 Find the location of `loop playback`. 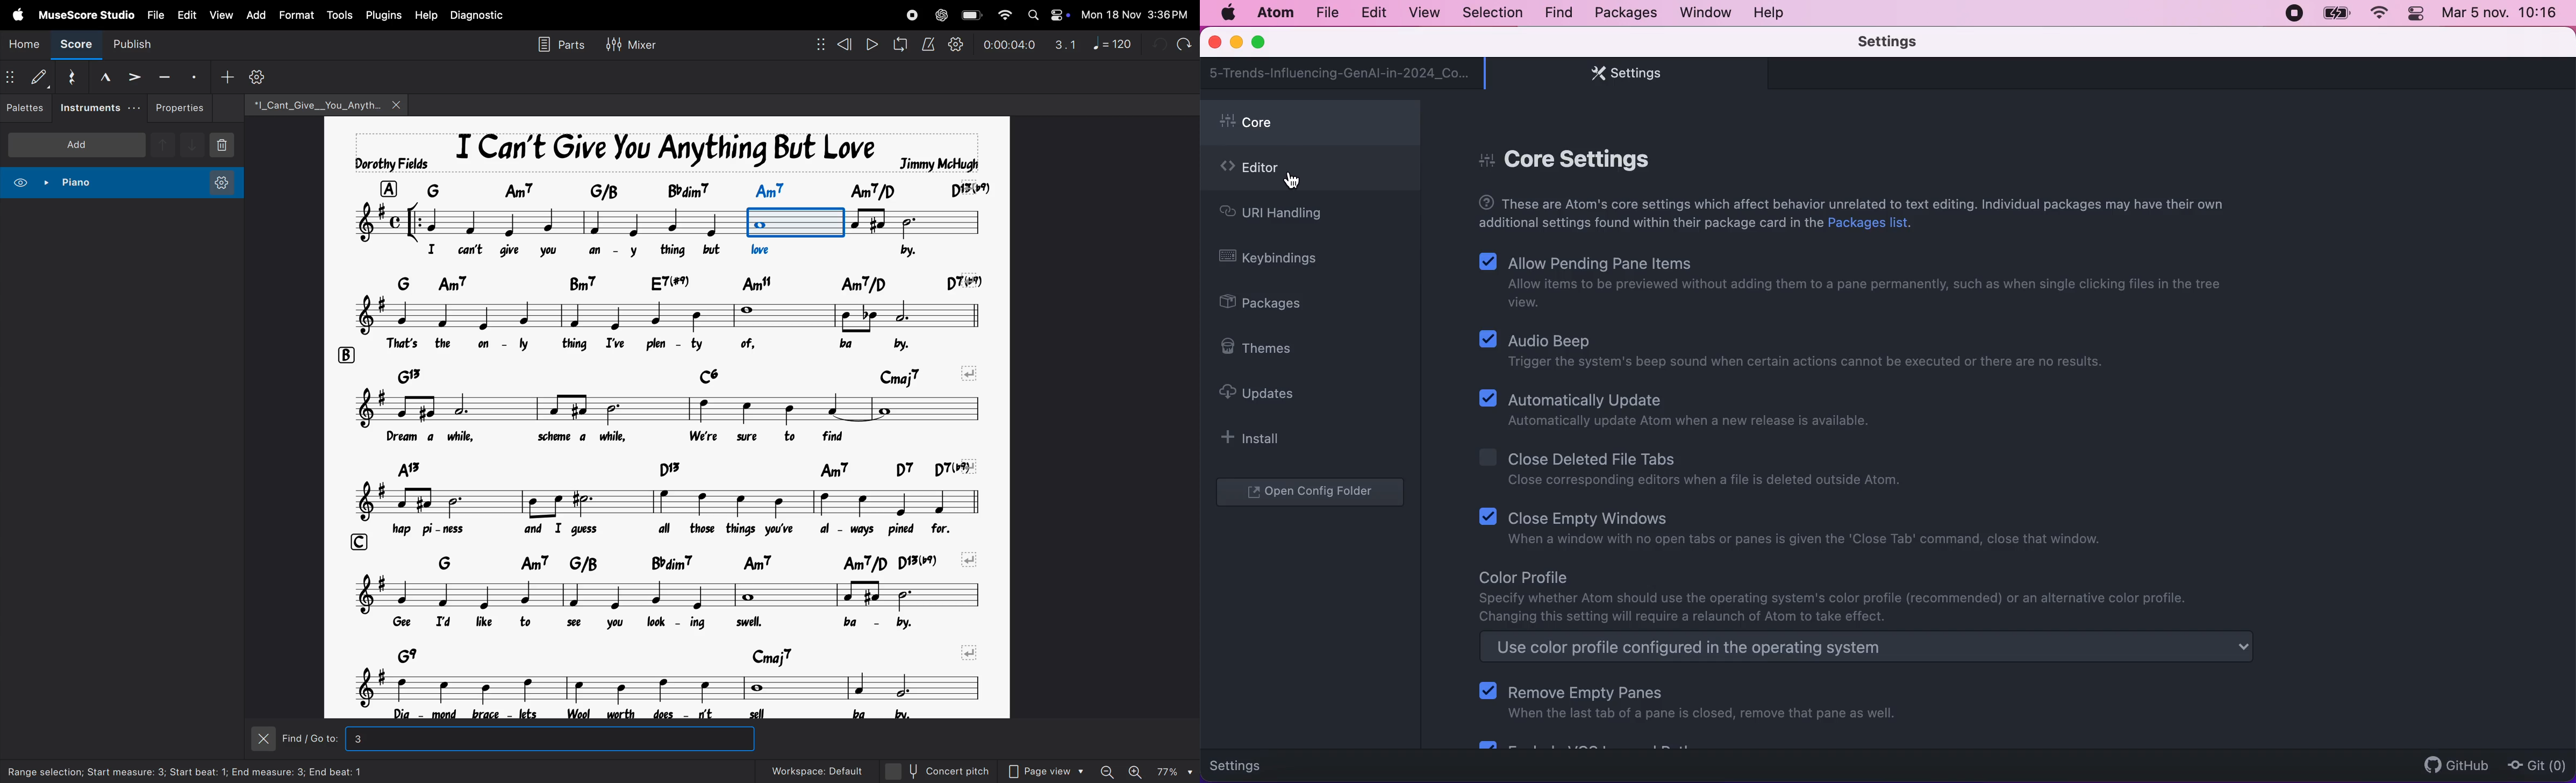

loop playback is located at coordinates (901, 44).